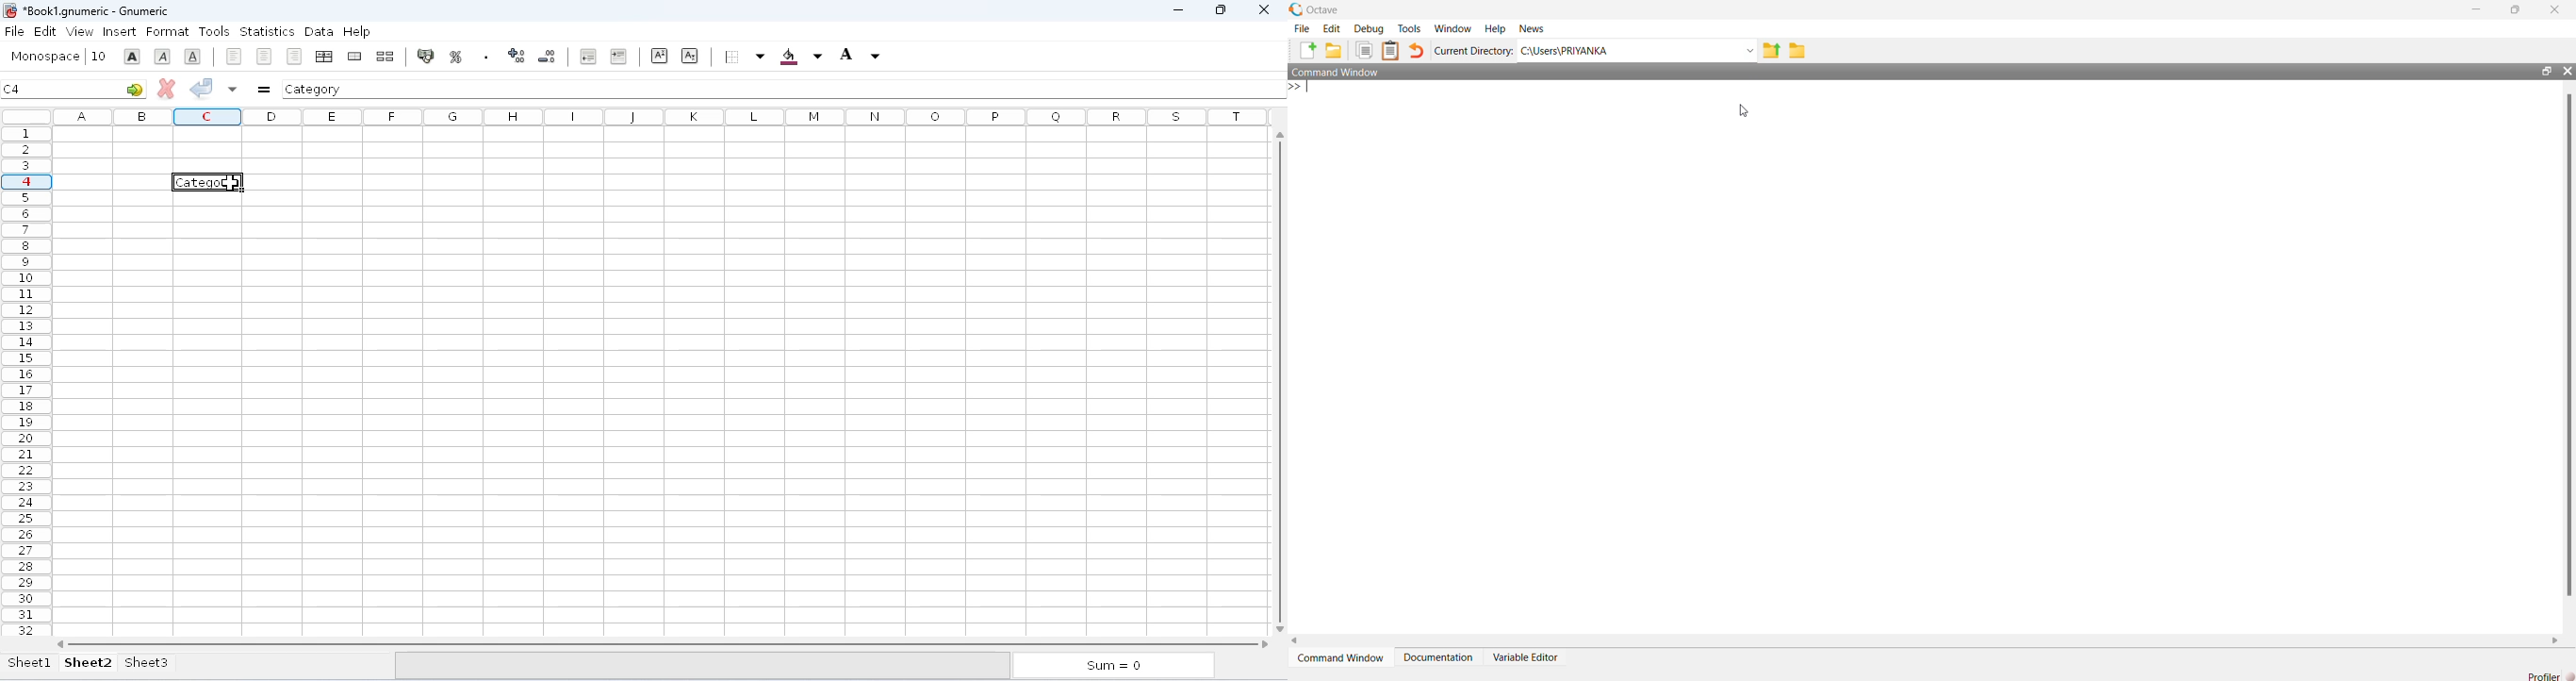 This screenshot has width=2576, height=700. What do you see at coordinates (356, 30) in the screenshot?
I see `help` at bounding box center [356, 30].